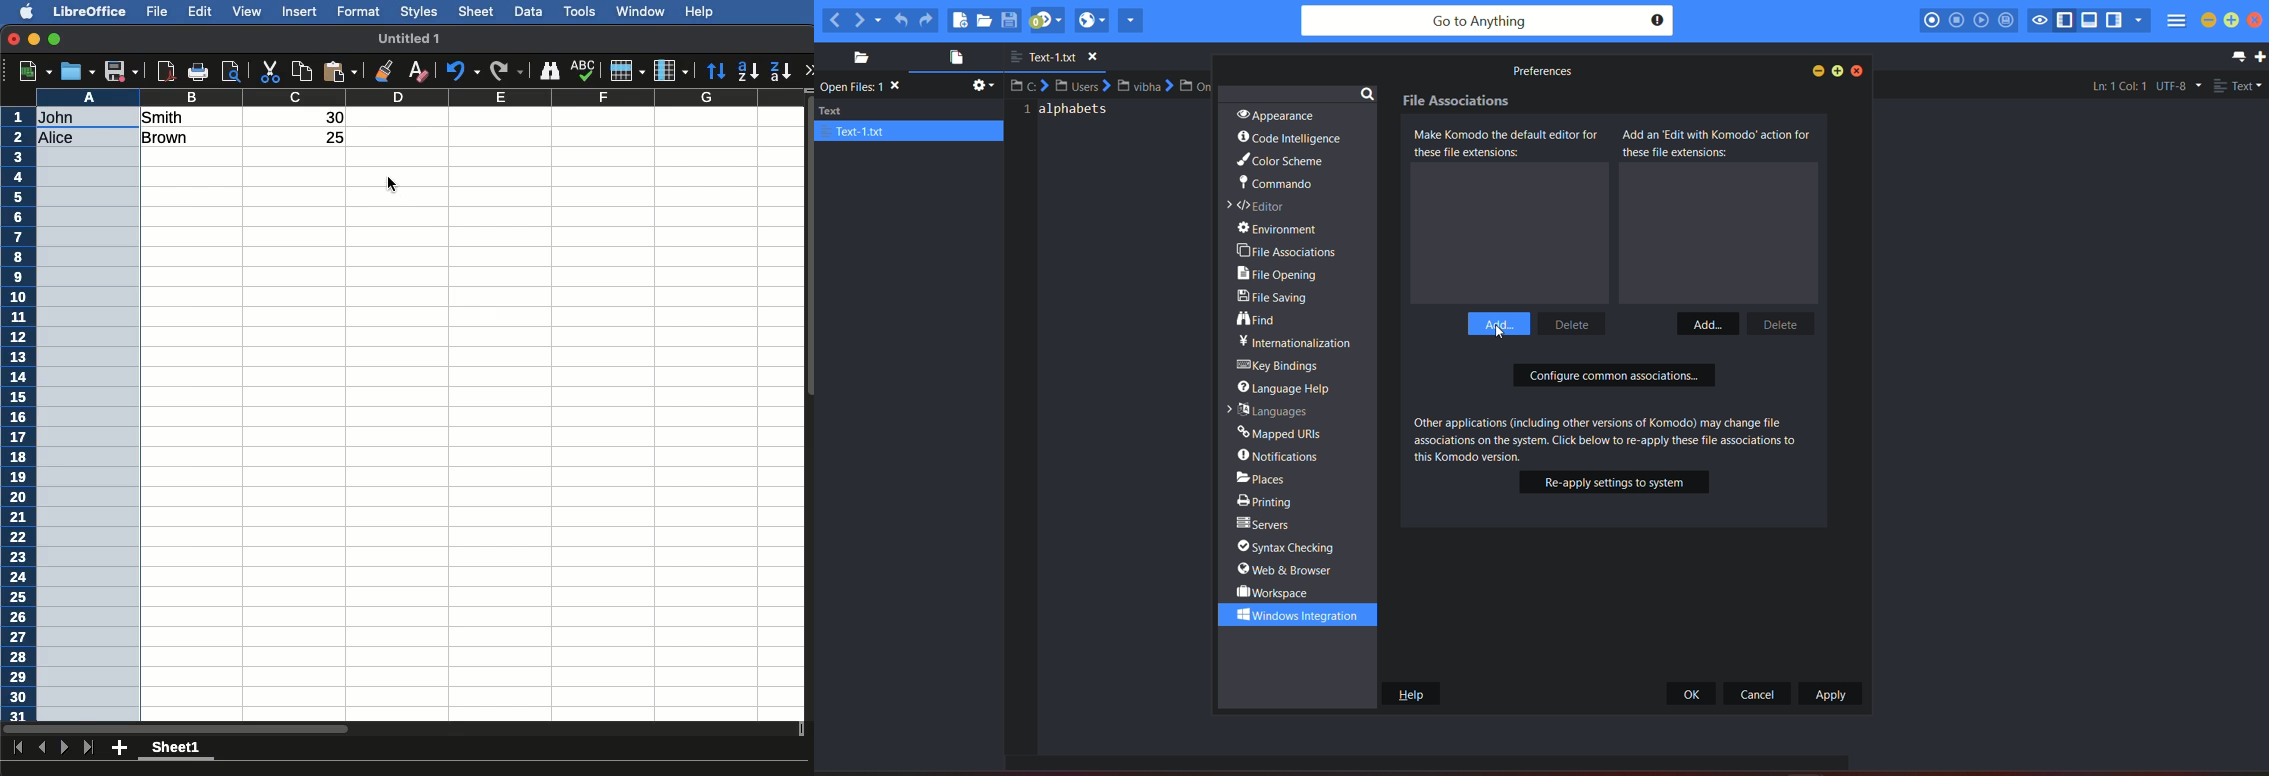 This screenshot has height=784, width=2296. Describe the element at coordinates (271, 69) in the screenshot. I see `Cut` at that location.